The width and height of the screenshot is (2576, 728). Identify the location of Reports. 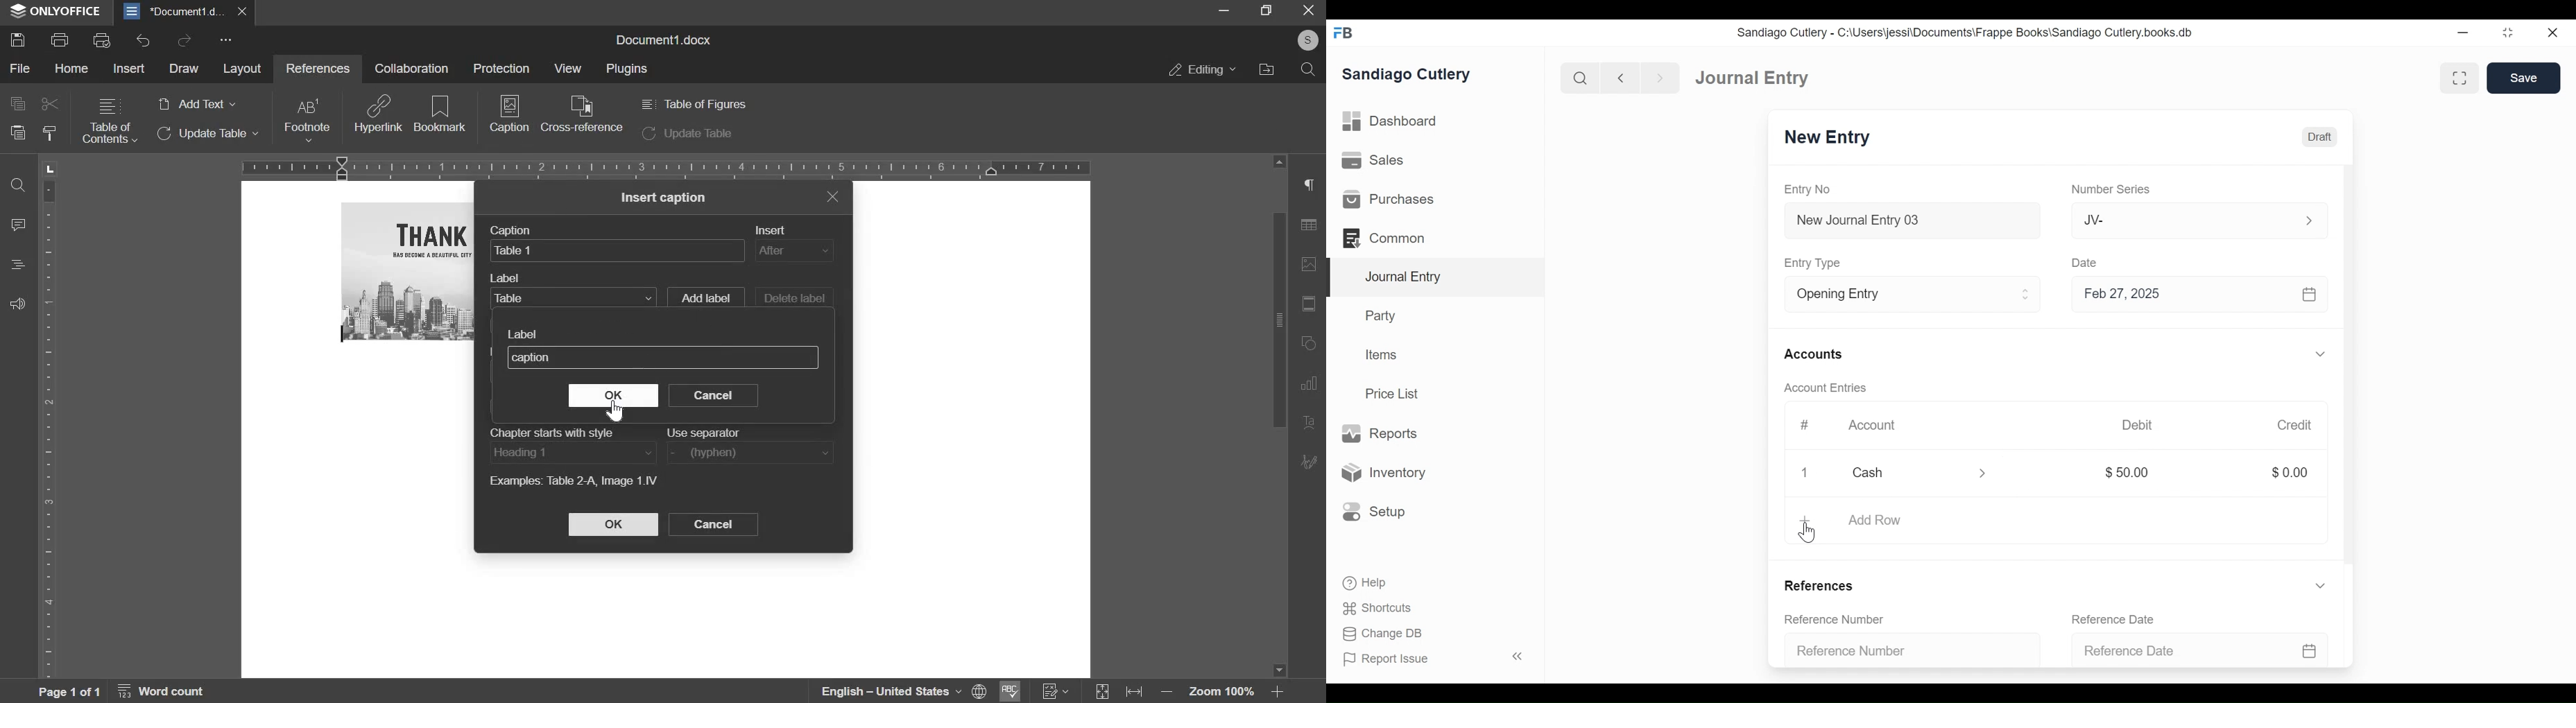
(1383, 434).